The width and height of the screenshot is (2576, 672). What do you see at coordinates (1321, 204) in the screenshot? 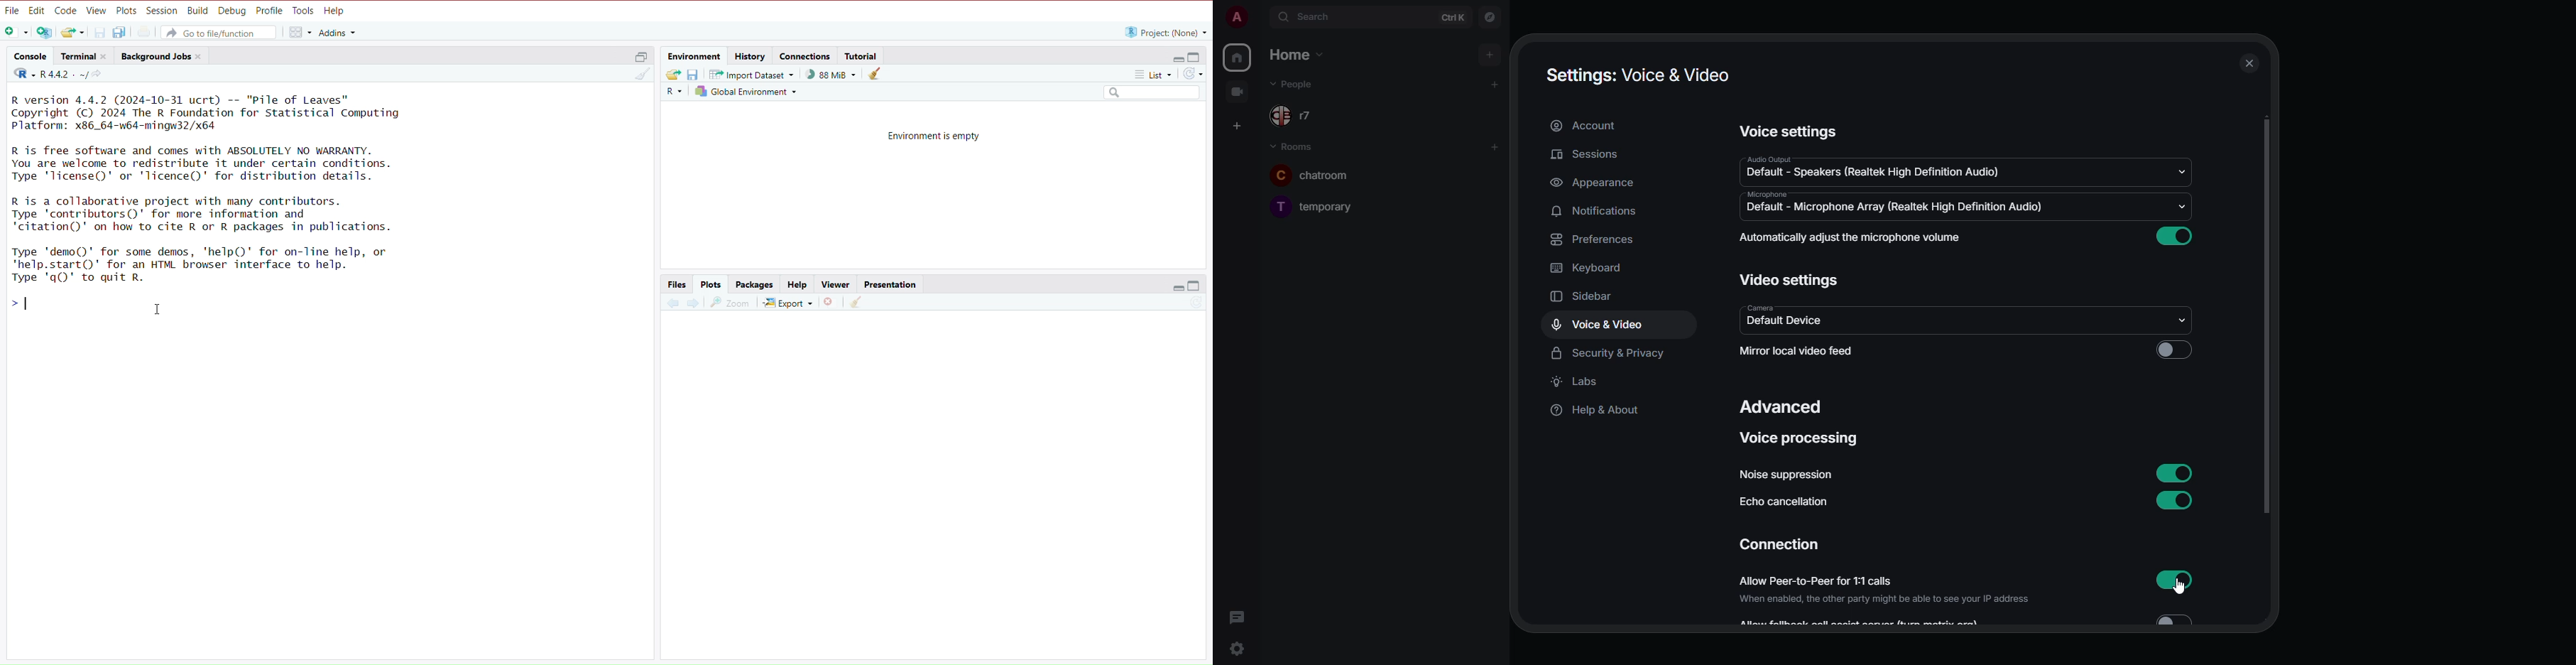
I see `room` at bounding box center [1321, 204].